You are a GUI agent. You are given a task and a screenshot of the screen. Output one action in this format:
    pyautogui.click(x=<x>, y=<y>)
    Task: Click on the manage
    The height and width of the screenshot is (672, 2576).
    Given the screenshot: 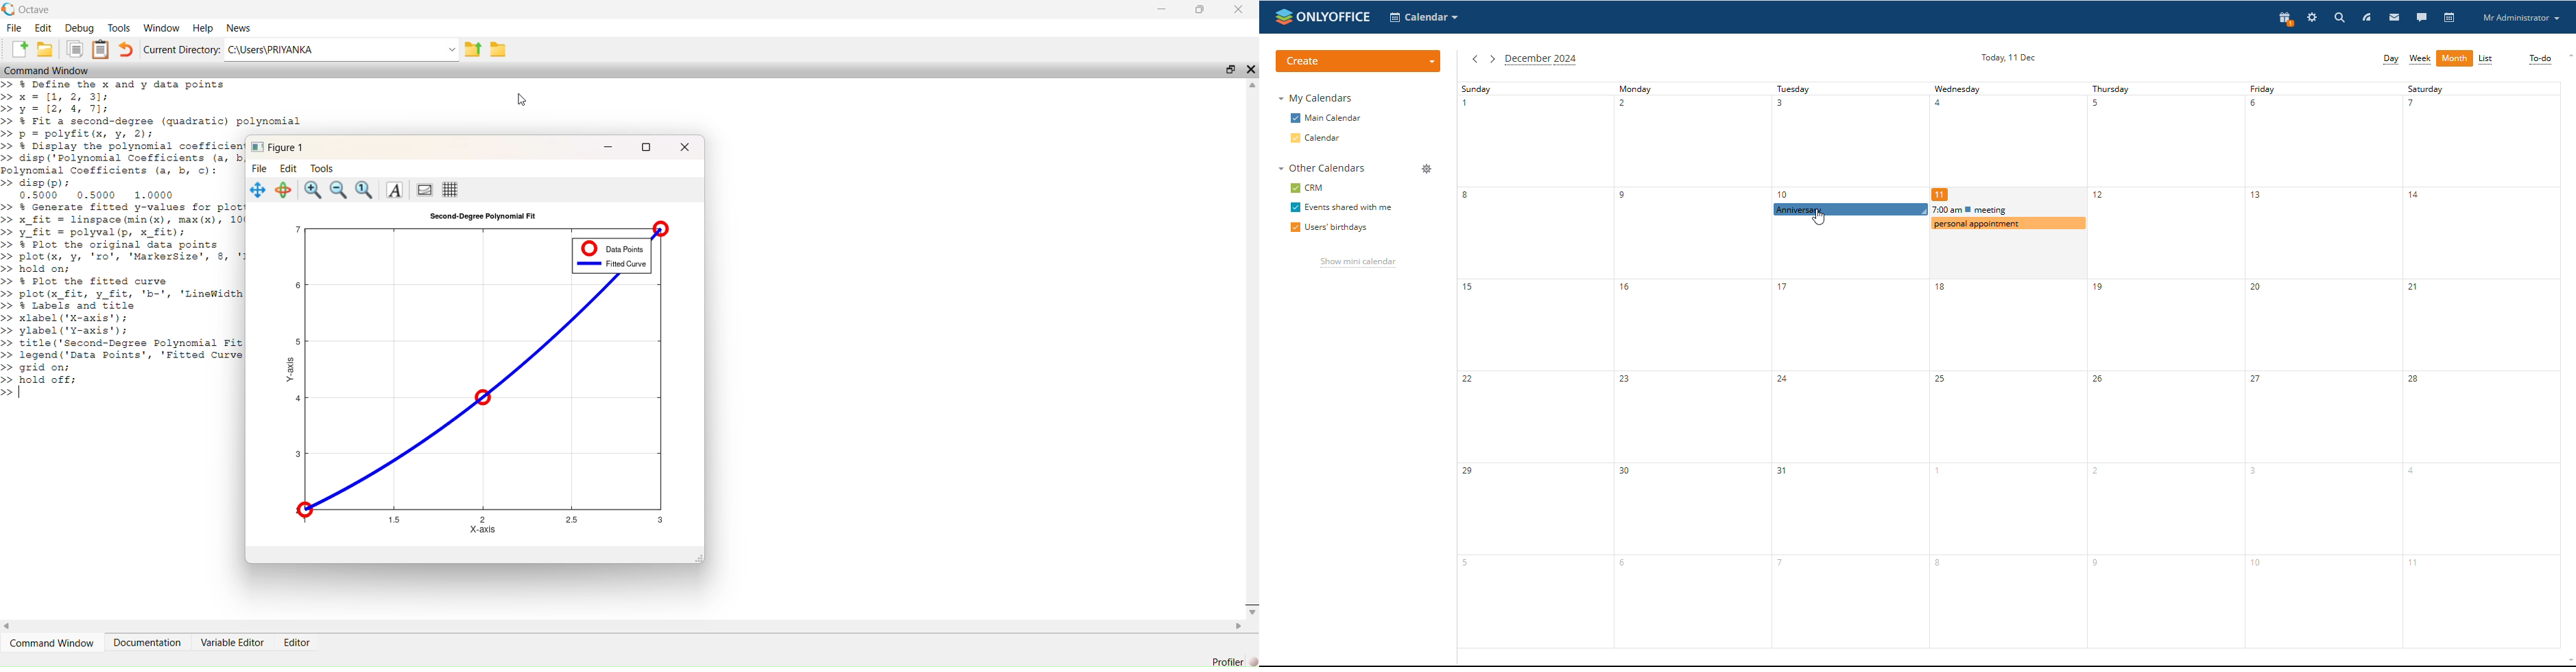 What is the action you would take?
    pyautogui.click(x=1426, y=169)
    